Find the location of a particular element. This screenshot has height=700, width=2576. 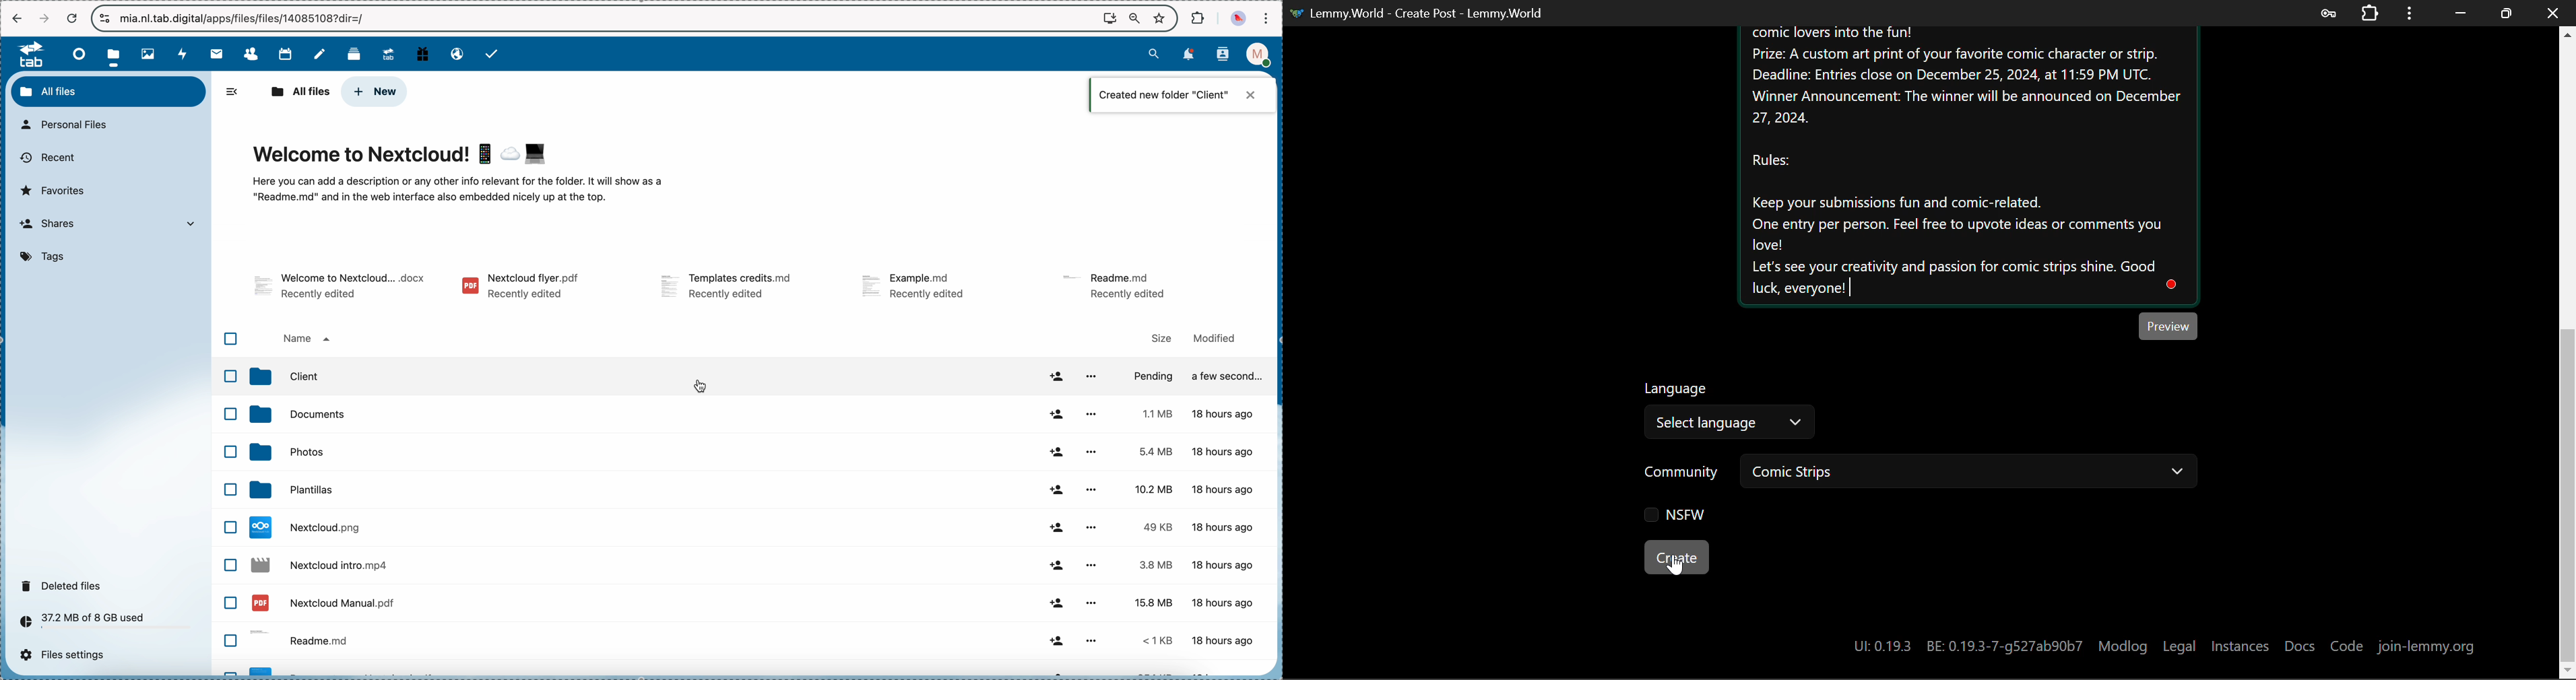

free is located at coordinates (423, 53).